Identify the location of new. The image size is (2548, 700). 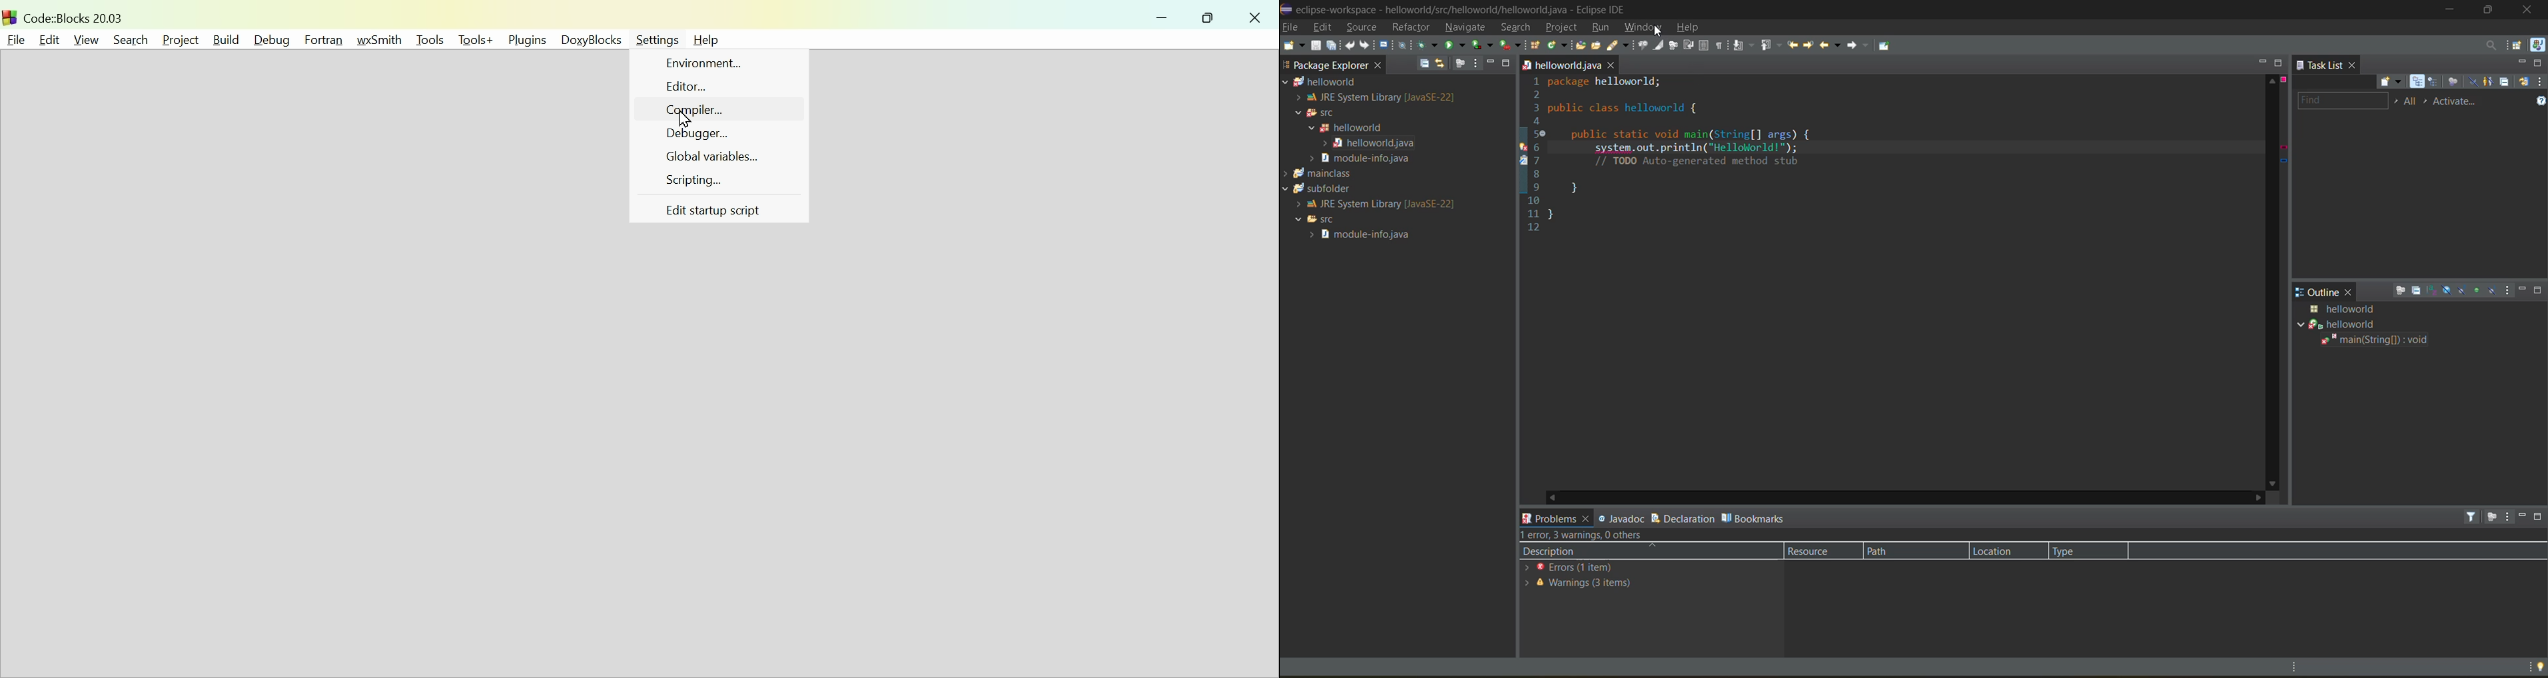
(1298, 46).